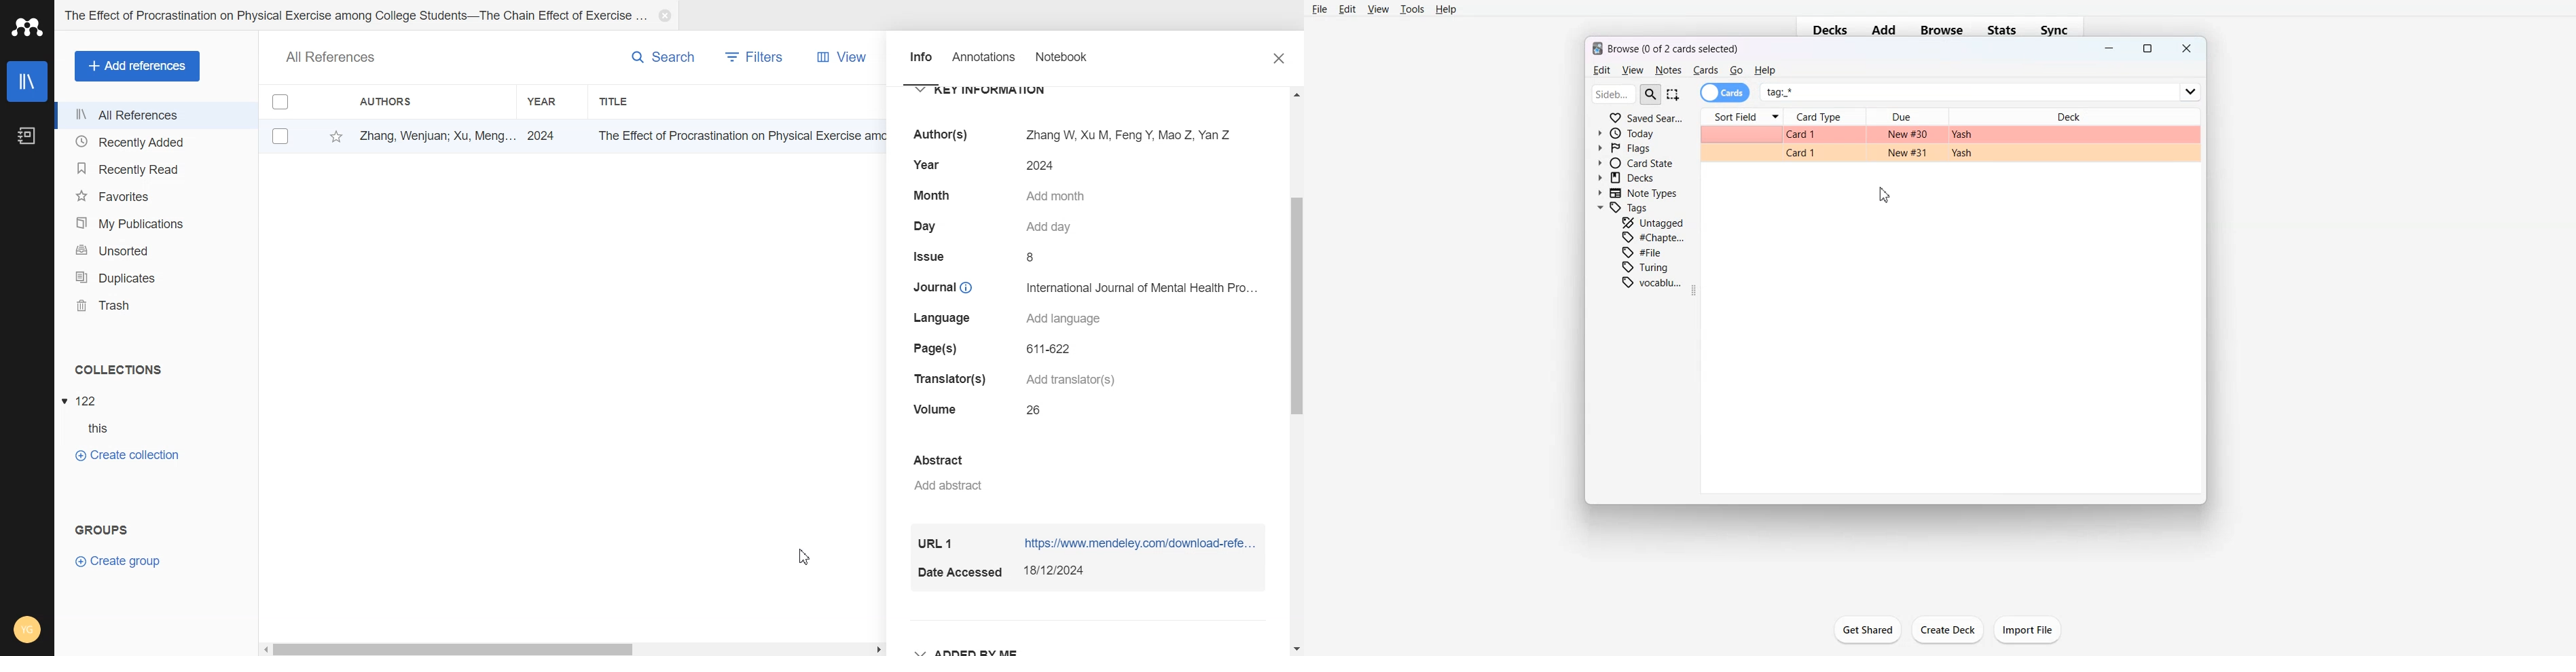 The height and width of the screenshot is (672, 2576). I want to click on Untagged, so click(1653, 222).